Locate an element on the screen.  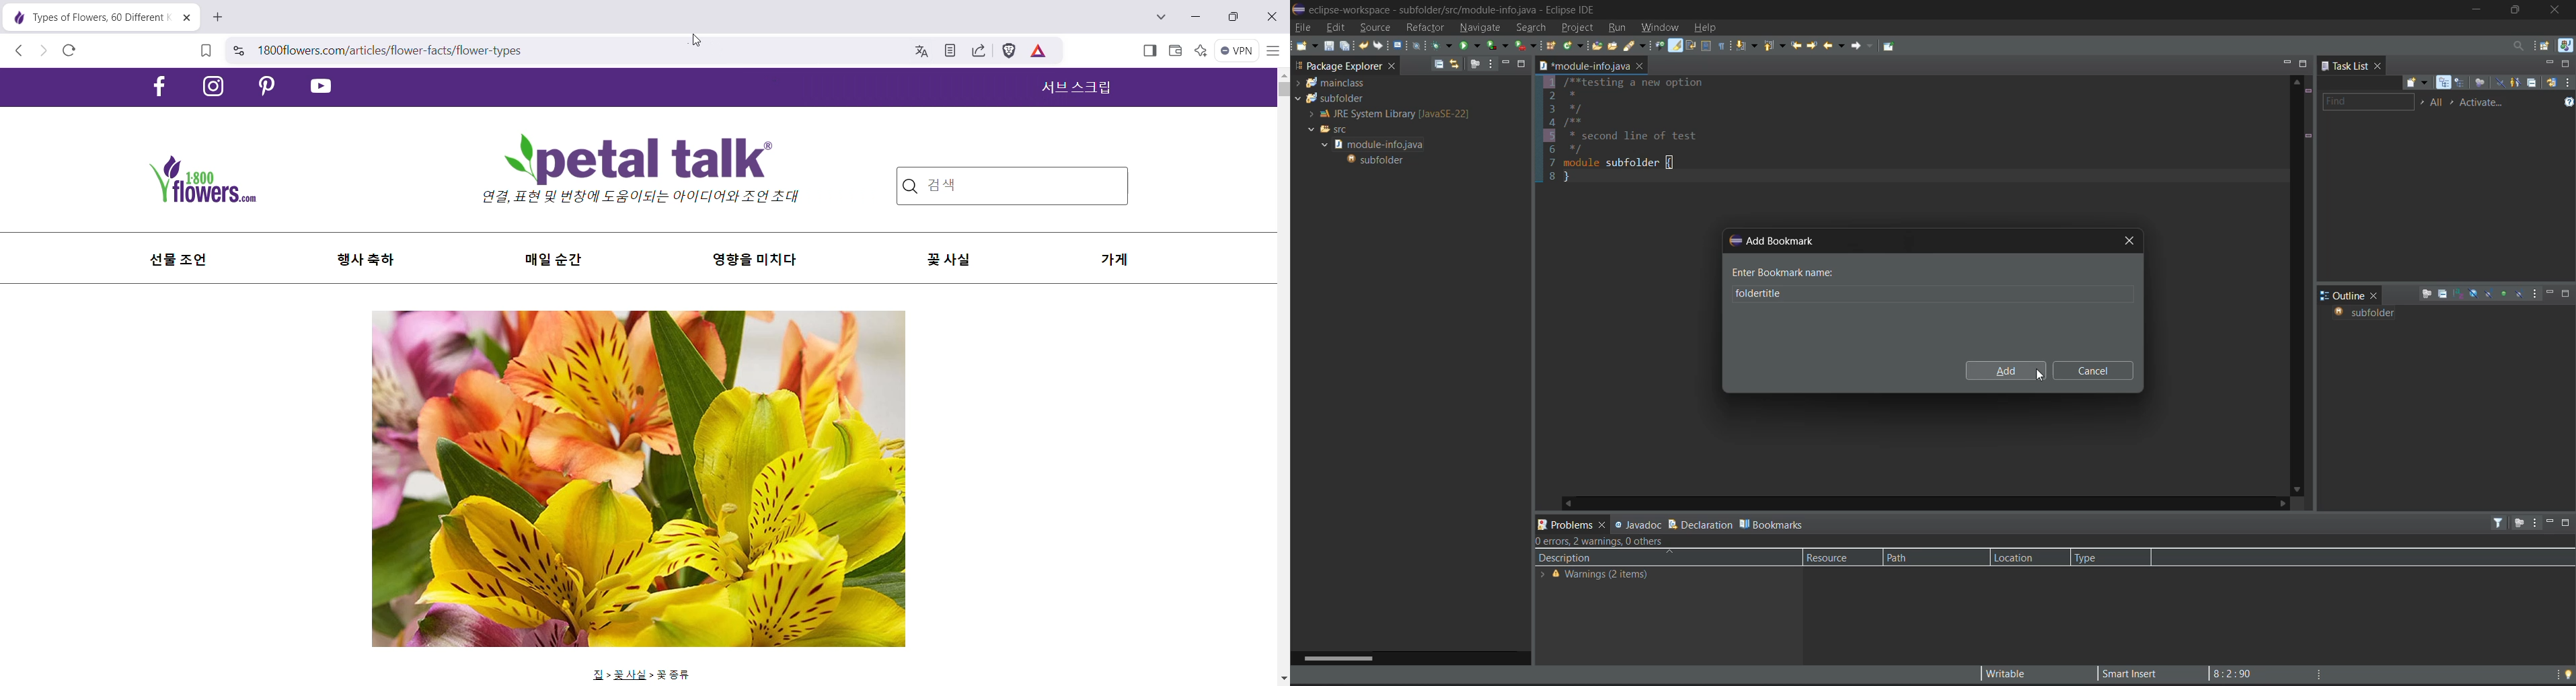
select active task is located at coordinates (2456, 102).